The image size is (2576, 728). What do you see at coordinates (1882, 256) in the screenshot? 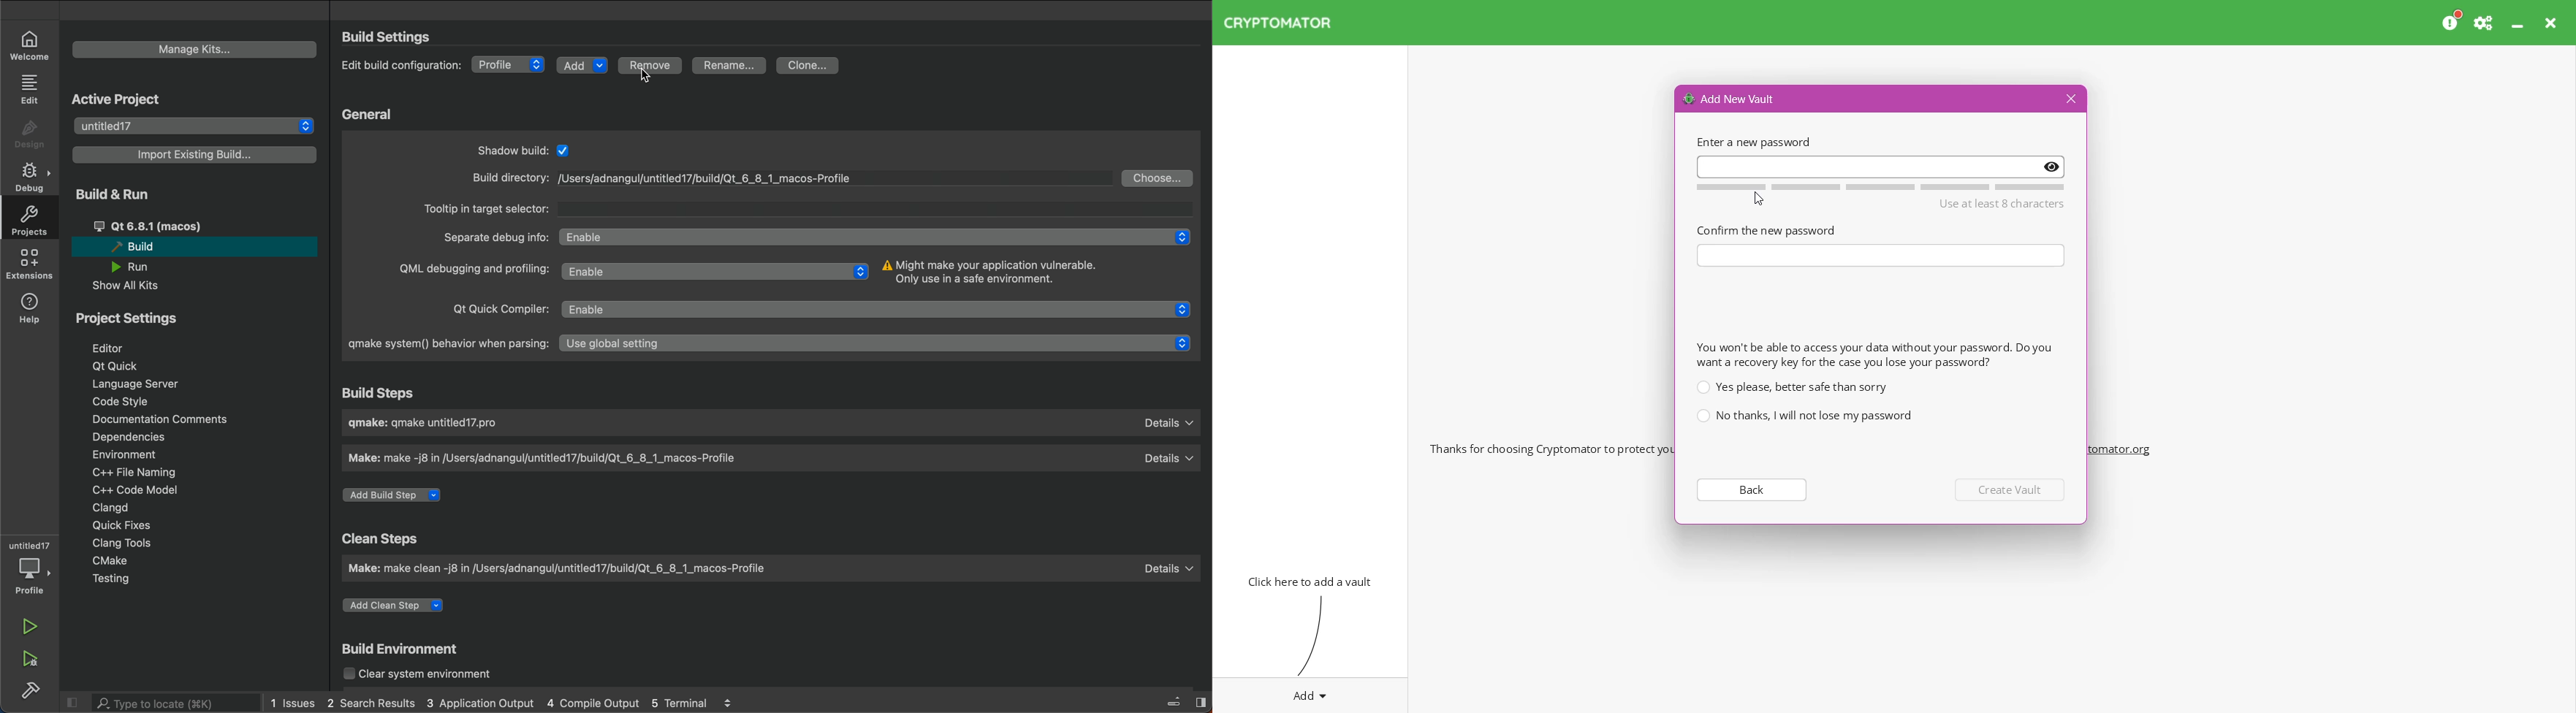
I see `Confirm the new password` at bounding box center [1882, 256].